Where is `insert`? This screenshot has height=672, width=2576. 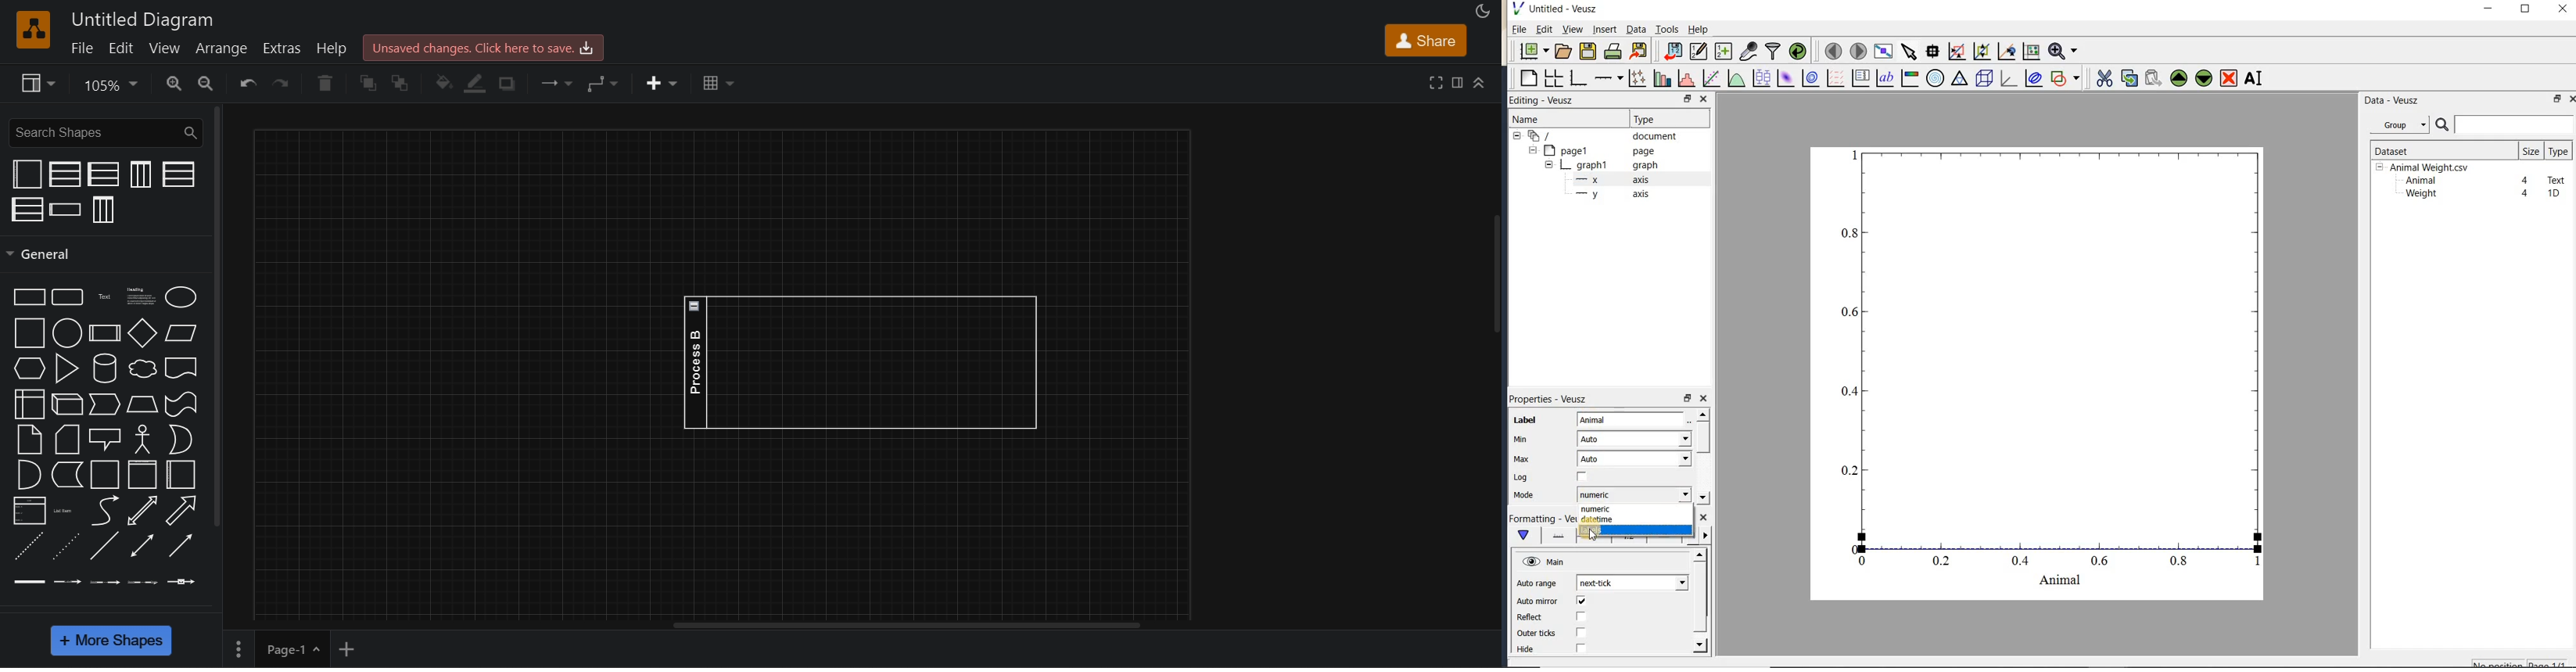
insert is located at coordinates (1604, 29).